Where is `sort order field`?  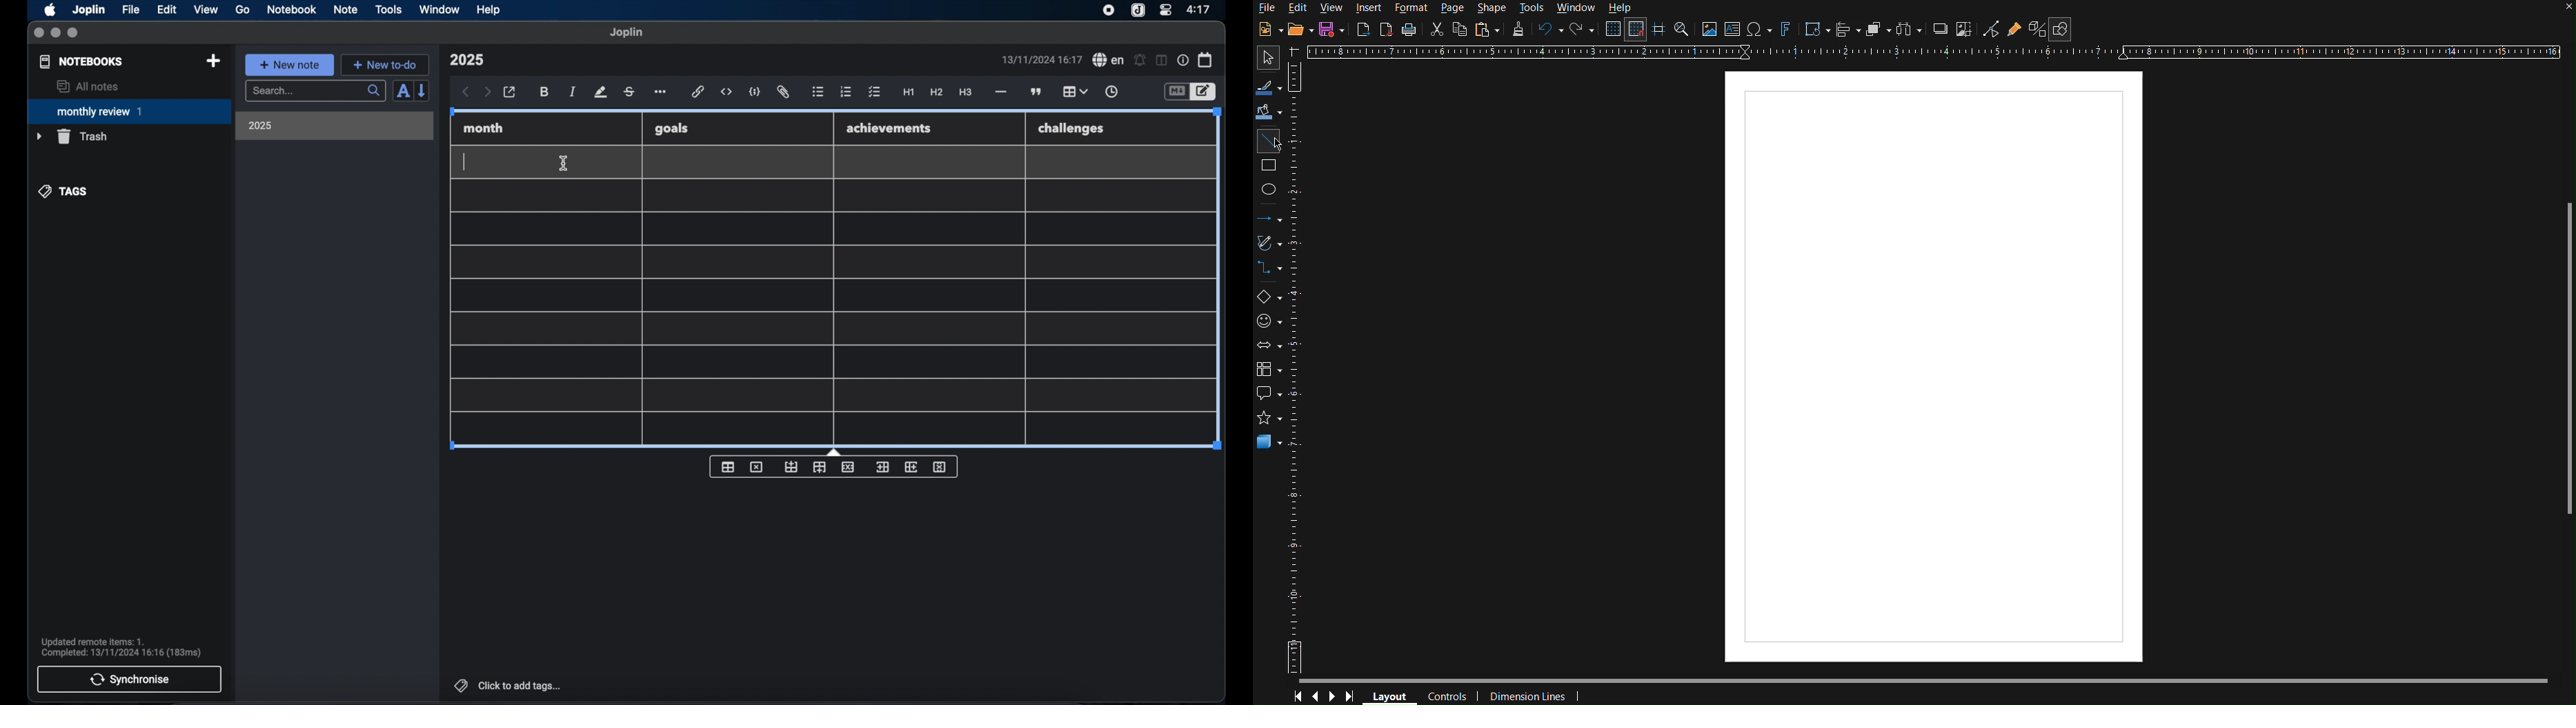 sort order field is located at coordinates (403, 91).